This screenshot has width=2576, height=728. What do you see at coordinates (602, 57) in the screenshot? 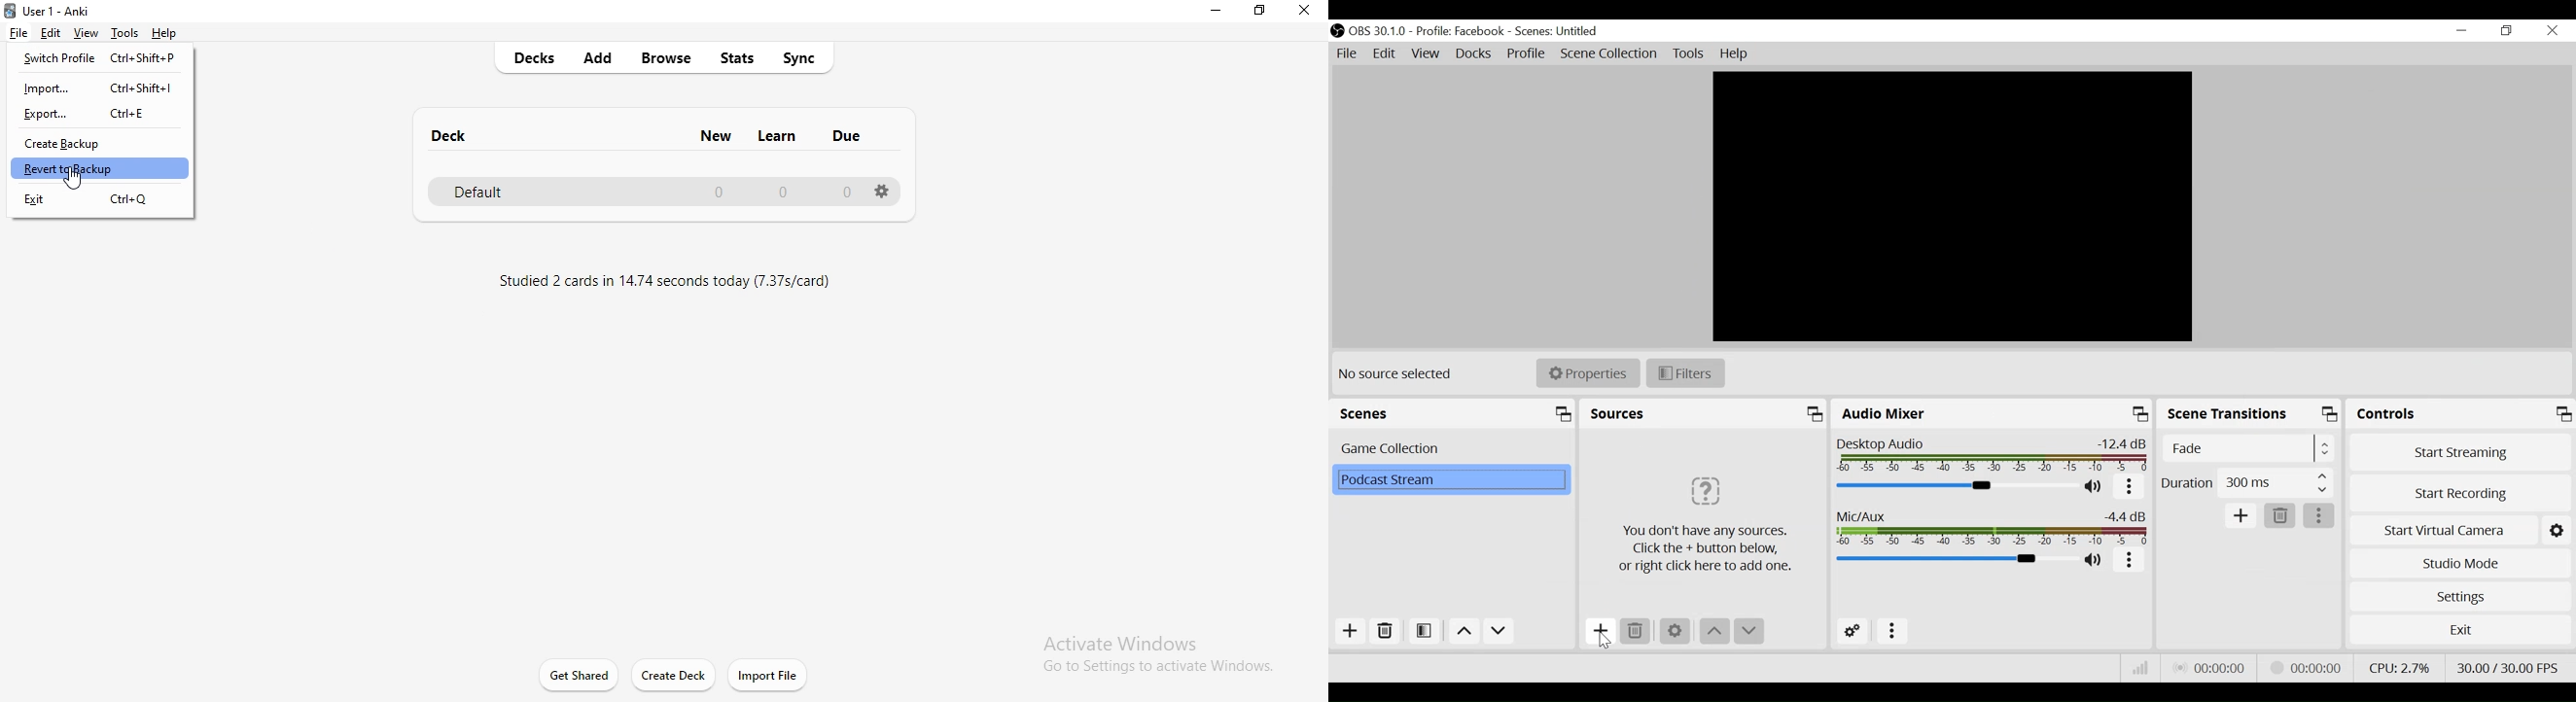
I see `add` at bounding box center [602, 57].